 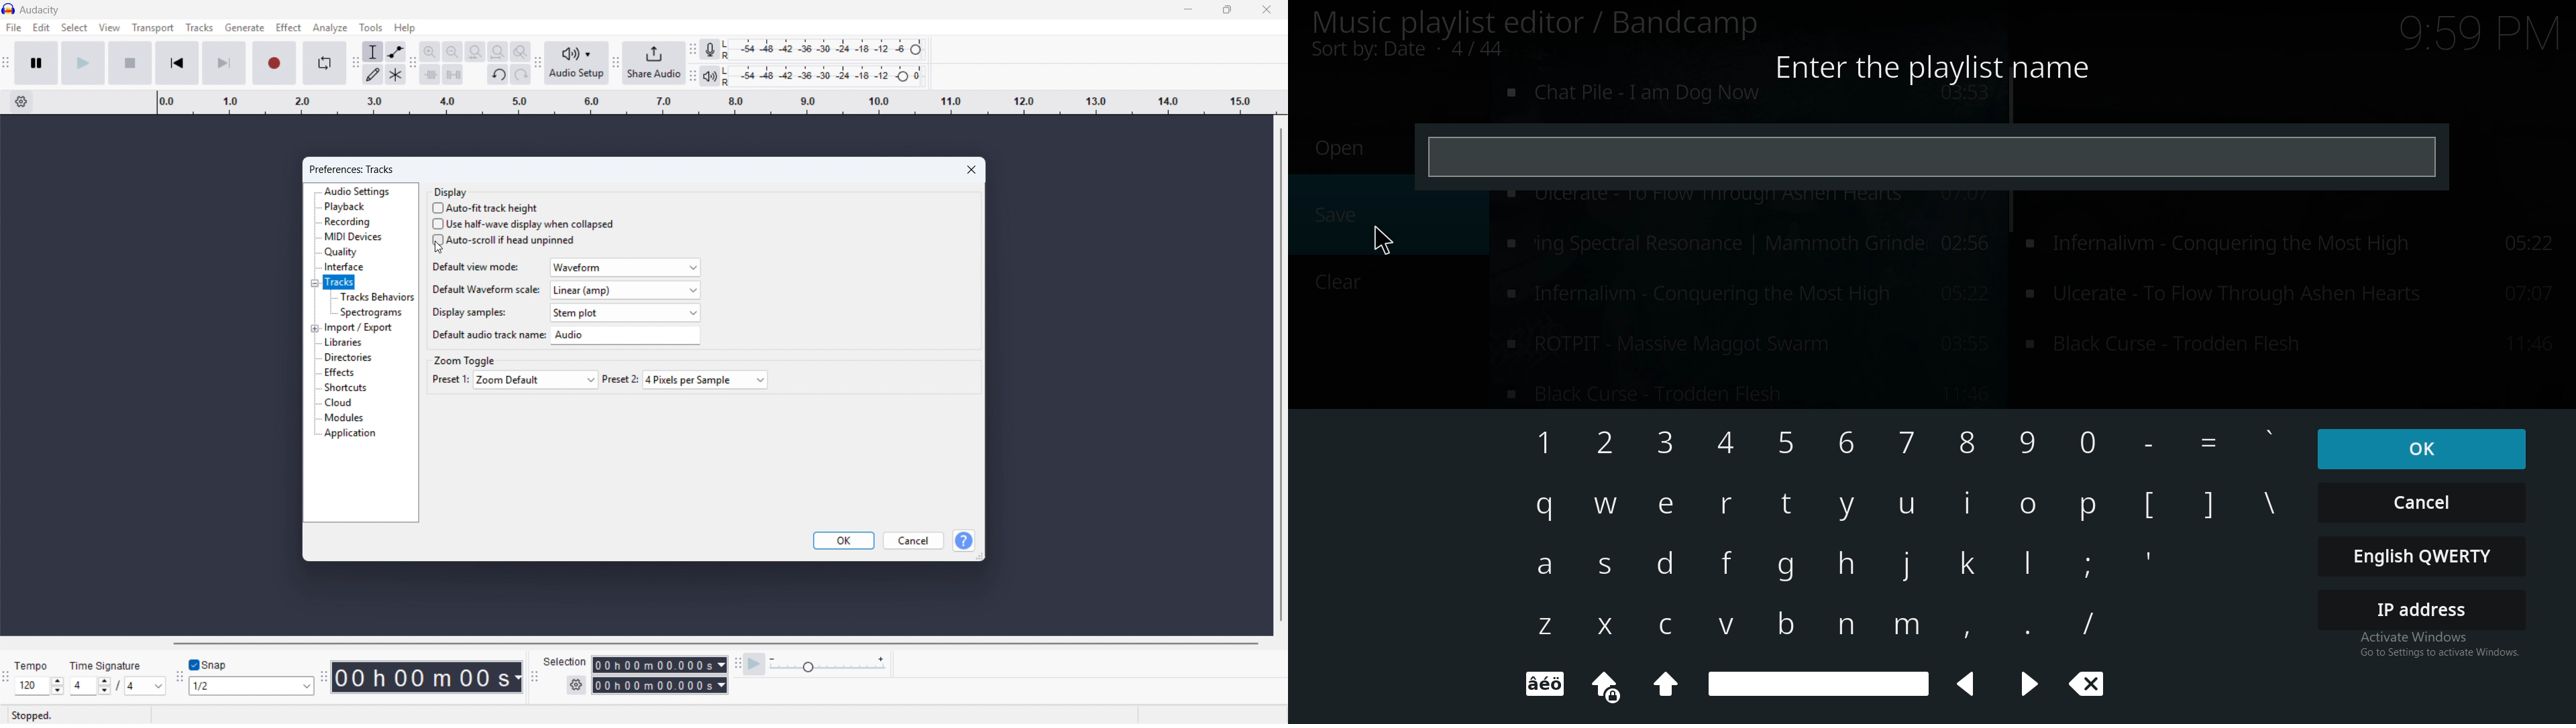 What do you see at coordinates (341, 253) in the screenshot?
I see `quality` at bounding box center [341, 253].